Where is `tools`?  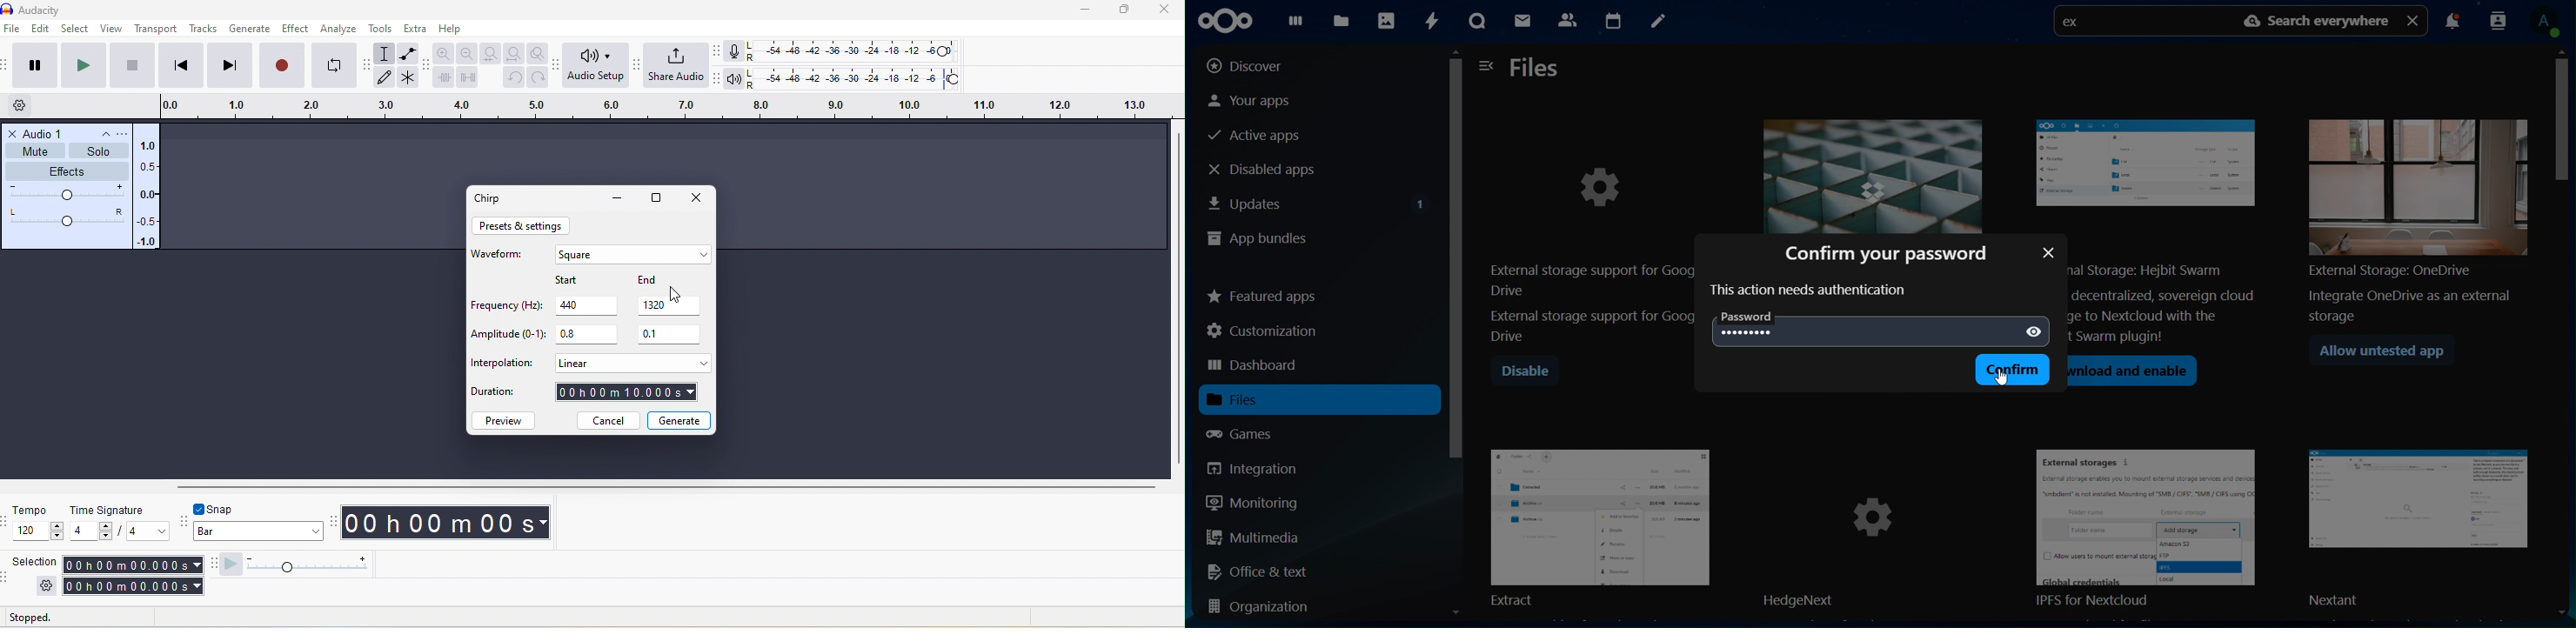 tools is located at coordinates (382, 28).